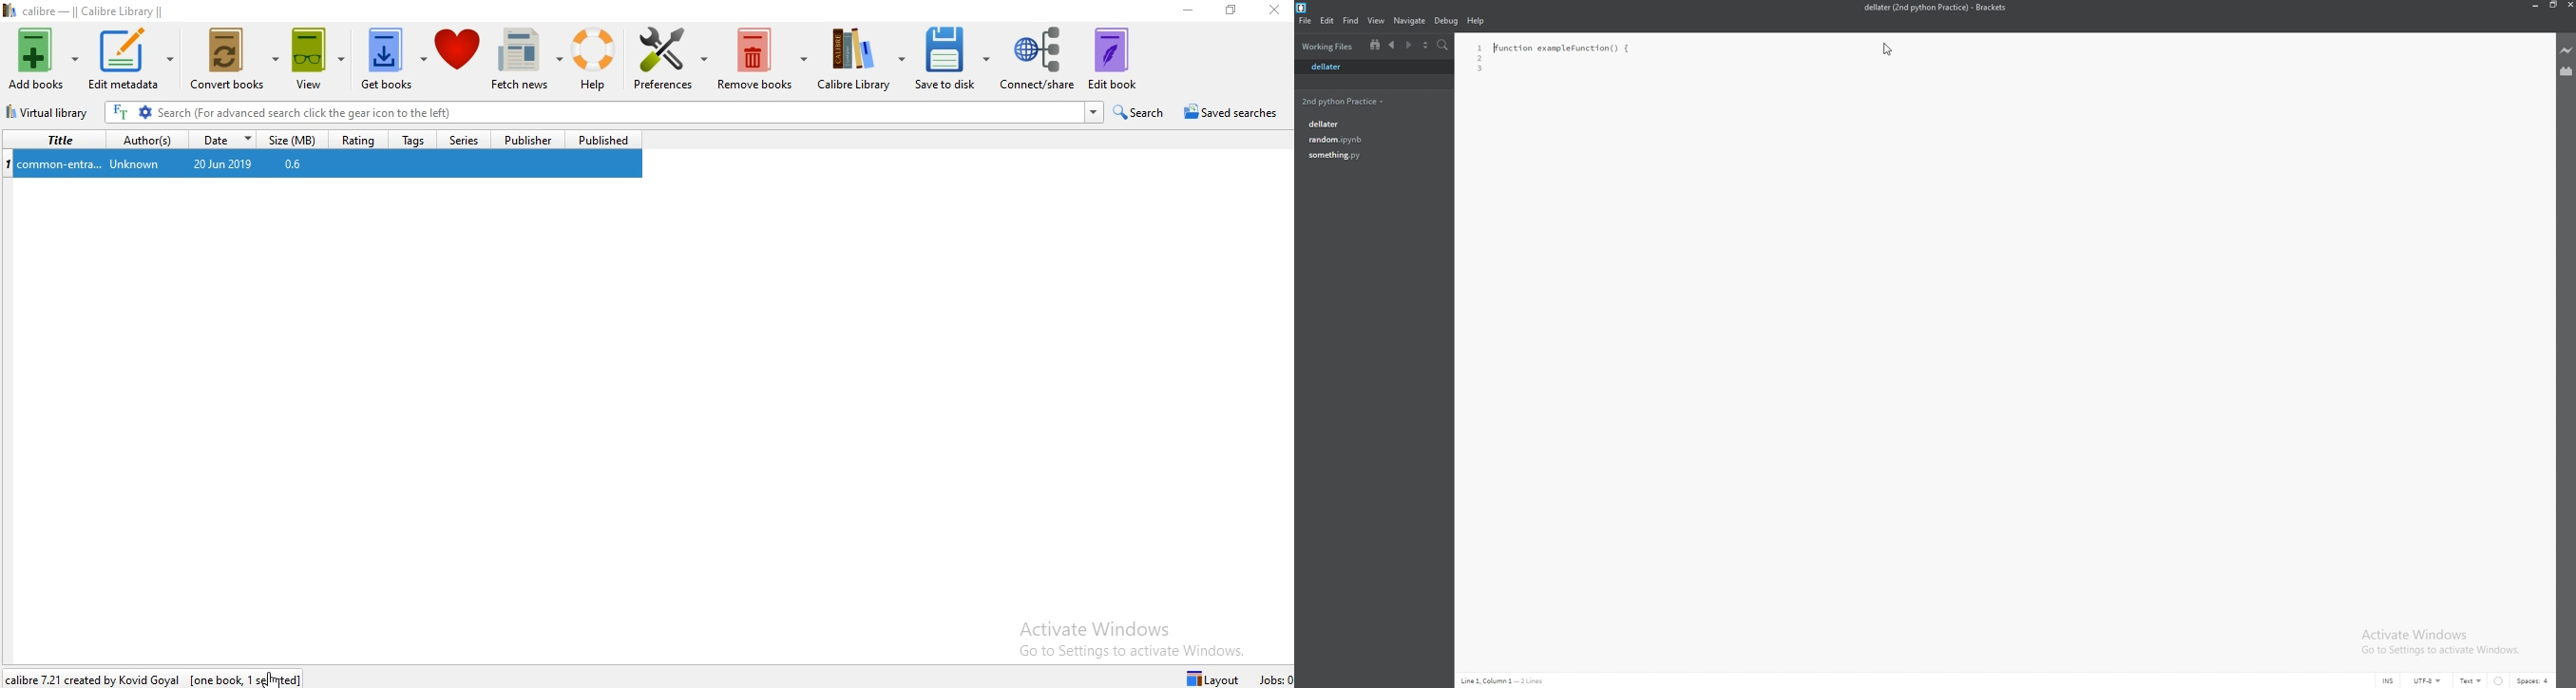 This screenshot has width=2576, height=700. Describe the element at coordinates (1274, 10) in the screenshot. I see `Close` at that location.